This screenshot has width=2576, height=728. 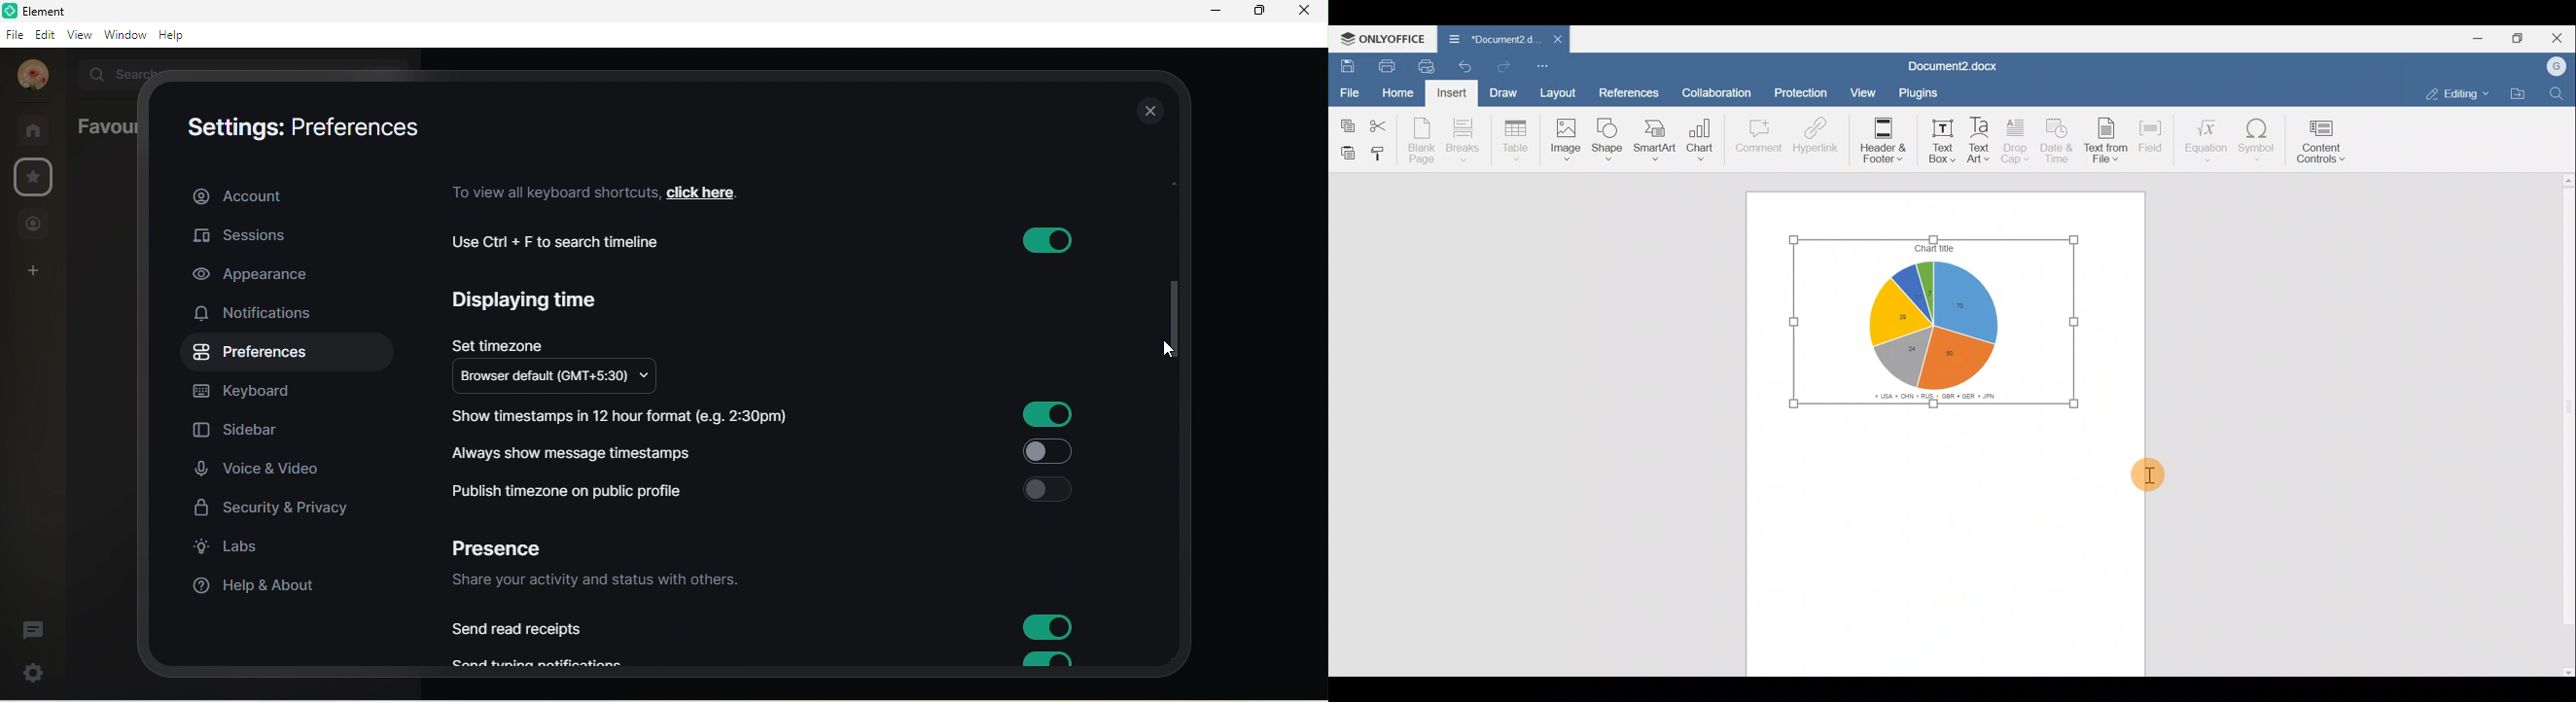 What do you see at coordinates (2560, 91) in the screenshot?
I see `Find` at bounding box center [2560, 91].